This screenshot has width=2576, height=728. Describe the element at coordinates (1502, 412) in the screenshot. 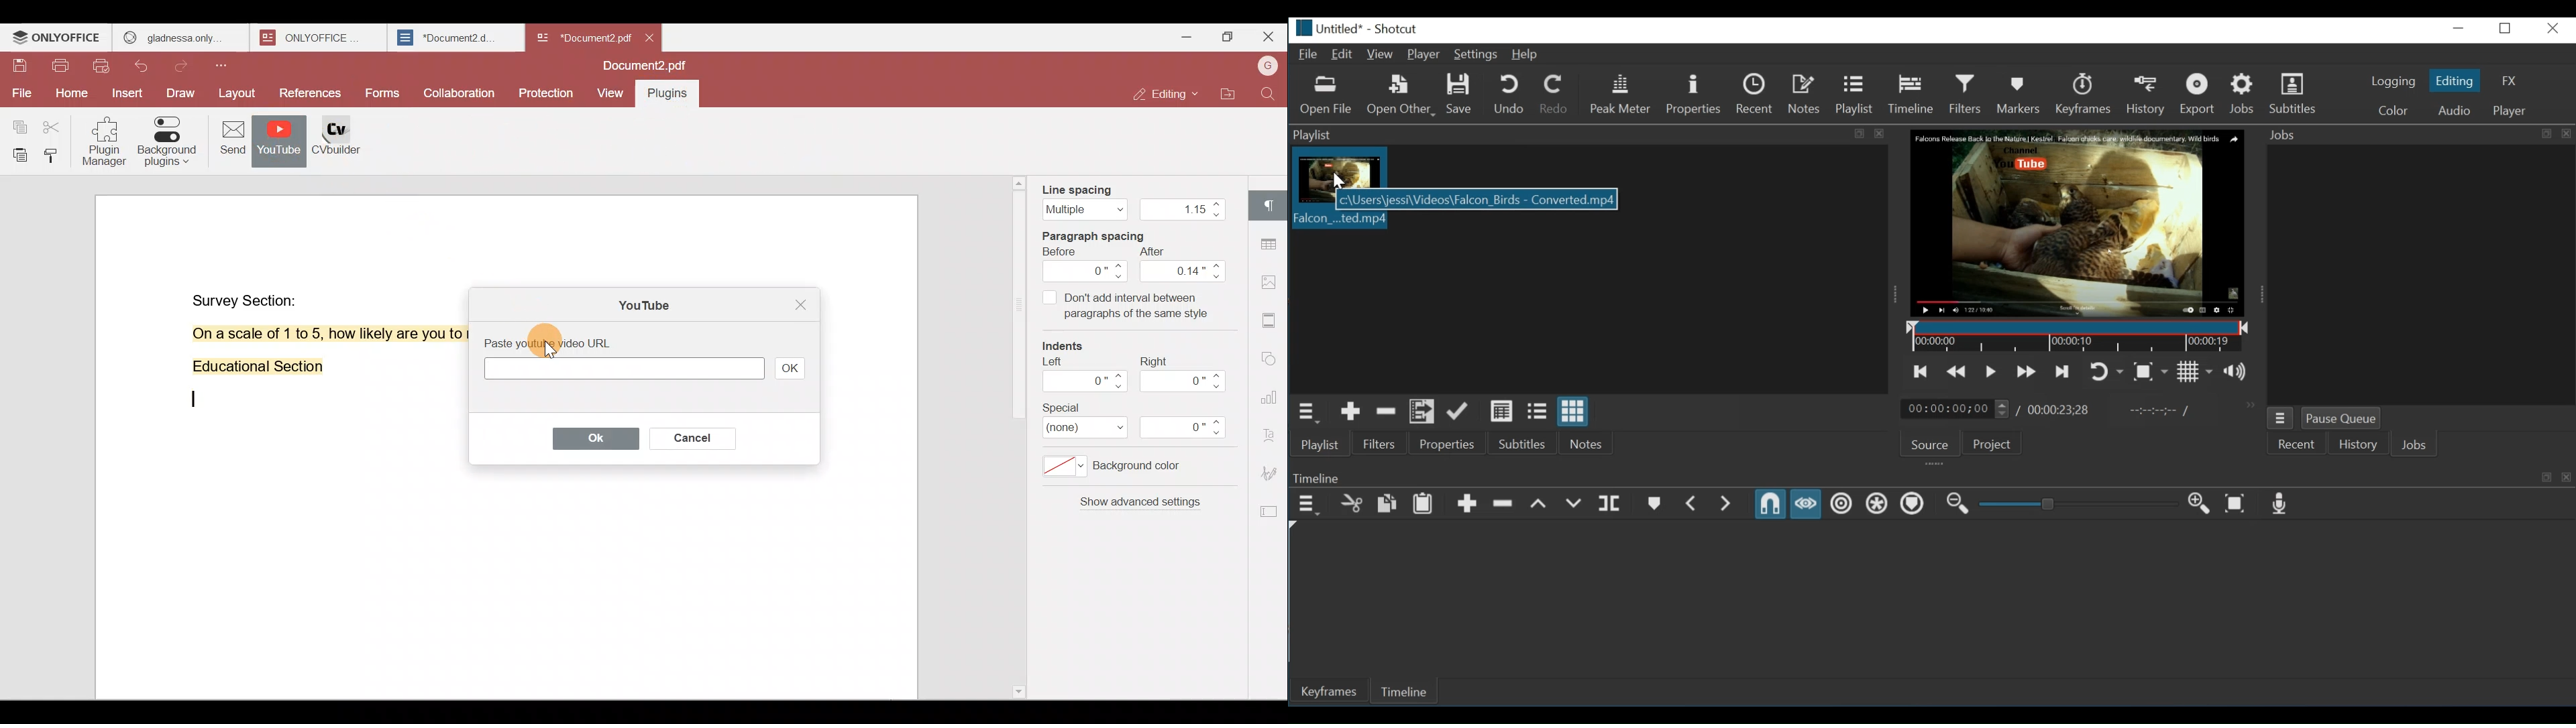

I see `View as detail` at that location.